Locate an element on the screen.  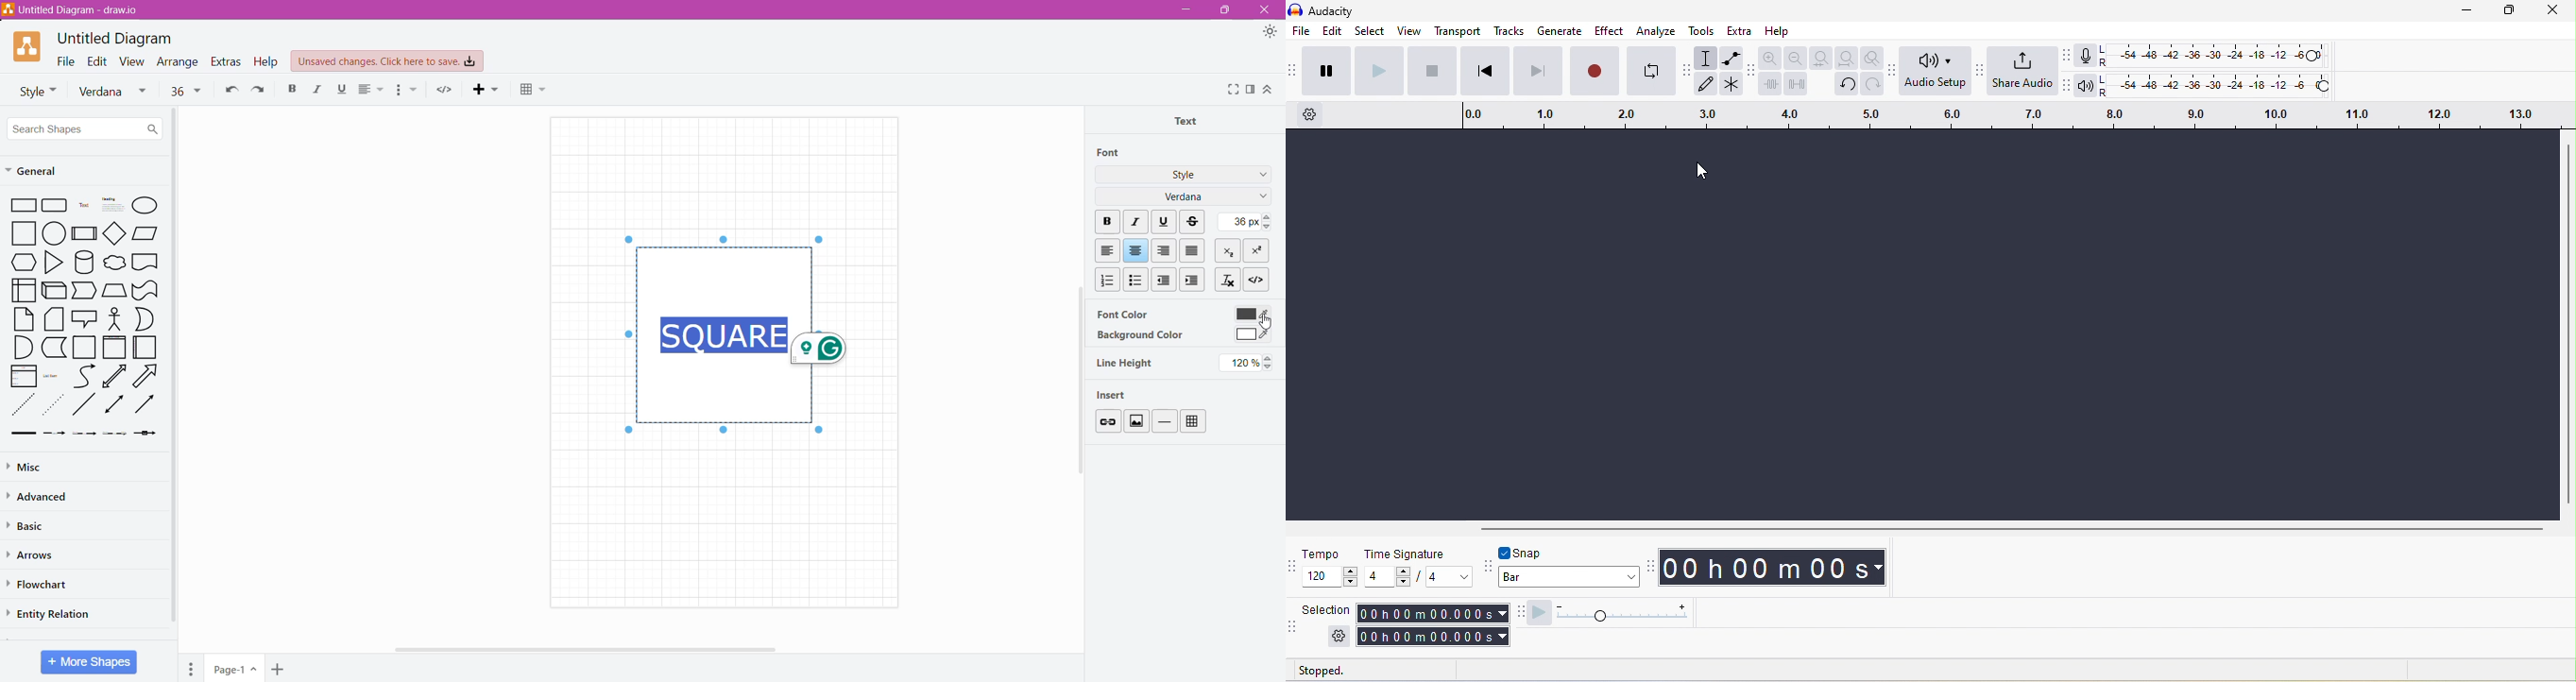
Set Line height is located at coordinates (1249, 362).